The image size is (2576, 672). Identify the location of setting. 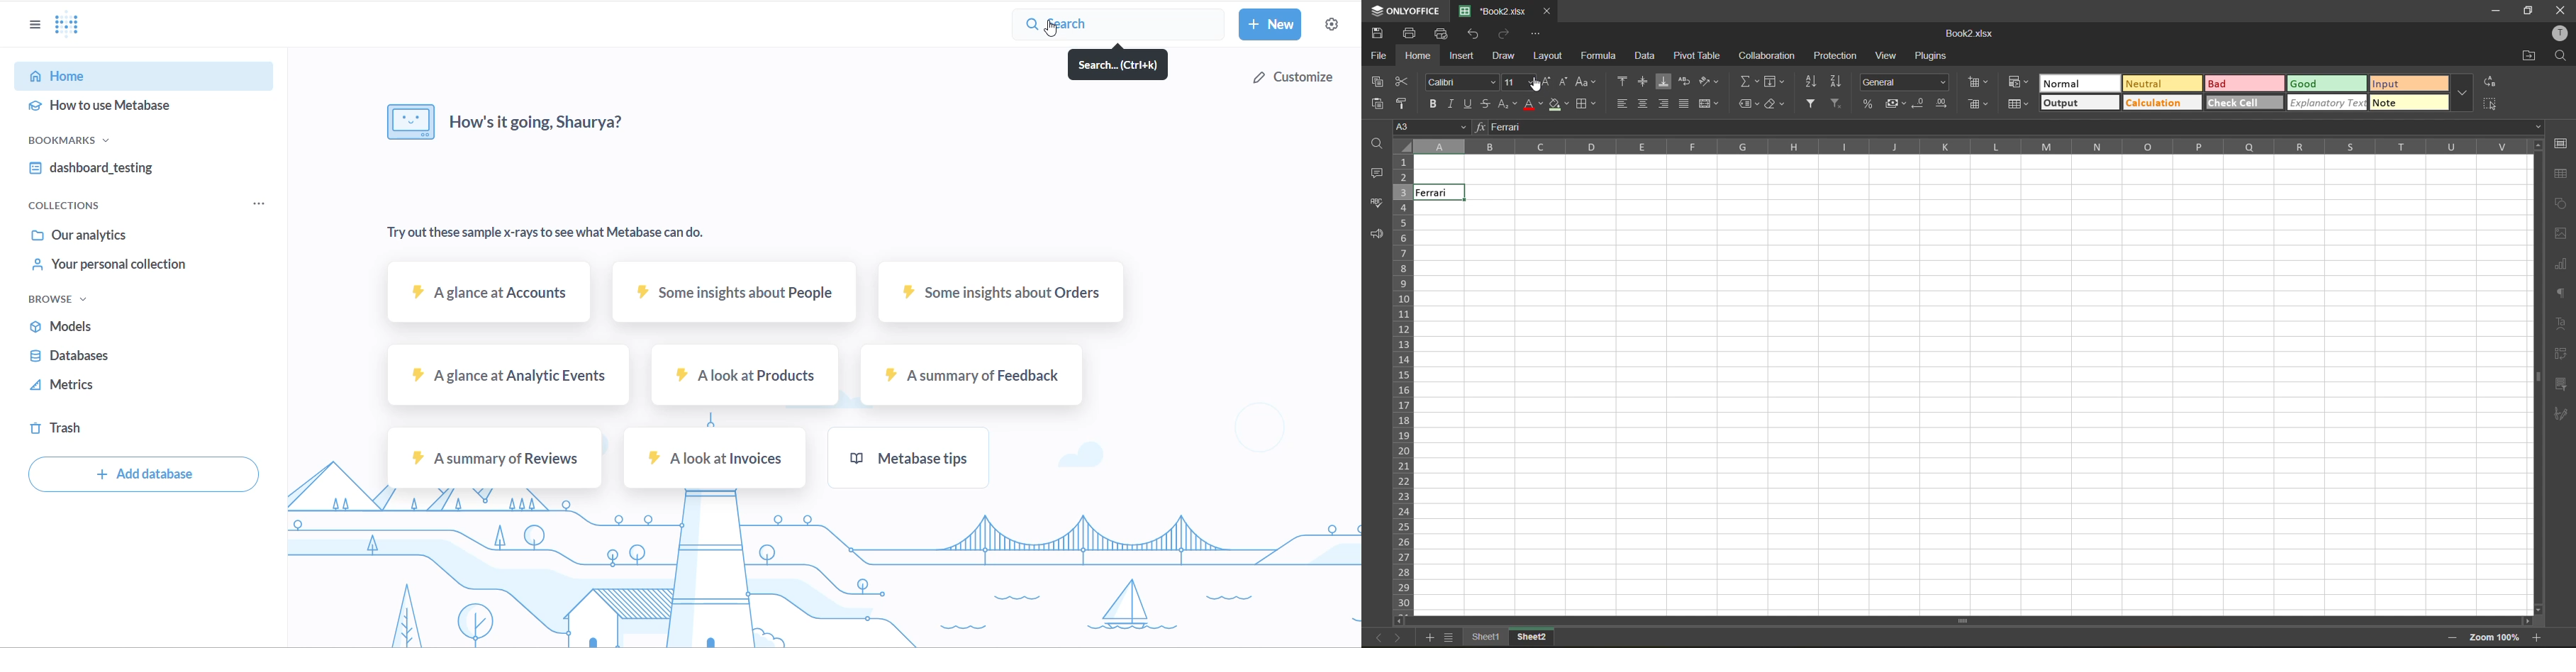
(1331, 26).